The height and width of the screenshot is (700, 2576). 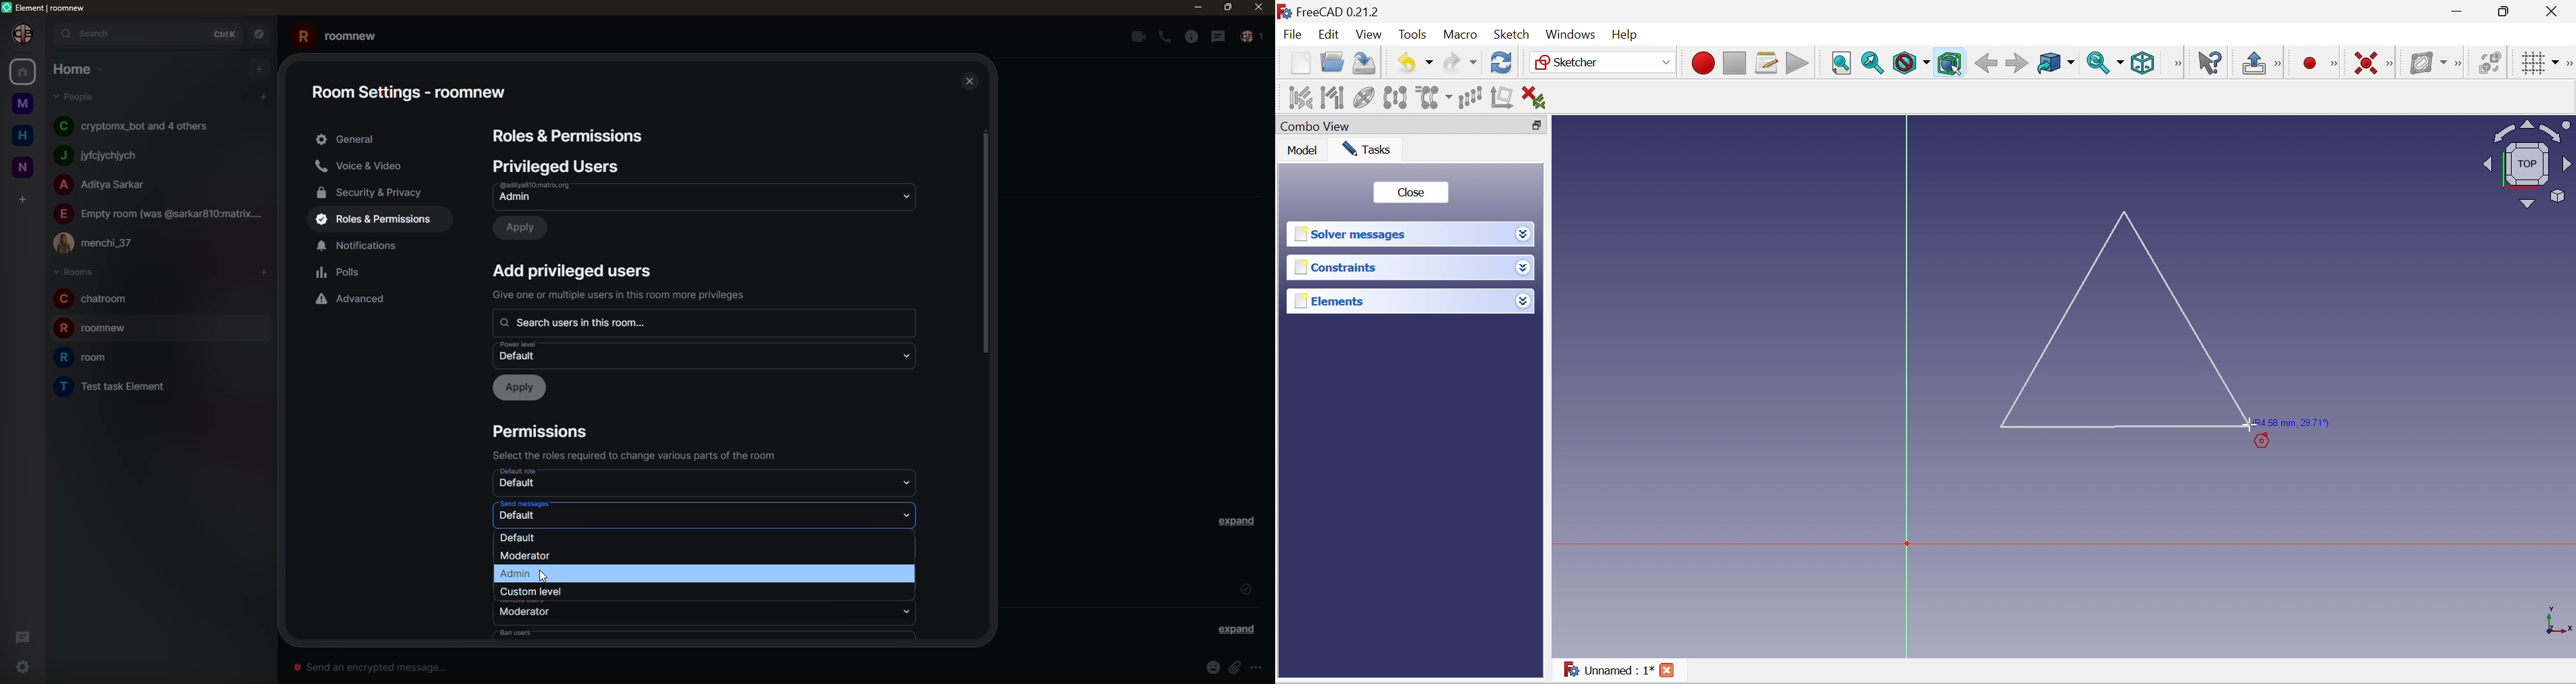 What do you see at coordinates (909, 482) in the screenshot?
I see `drop` at bounding box center [909, 482].